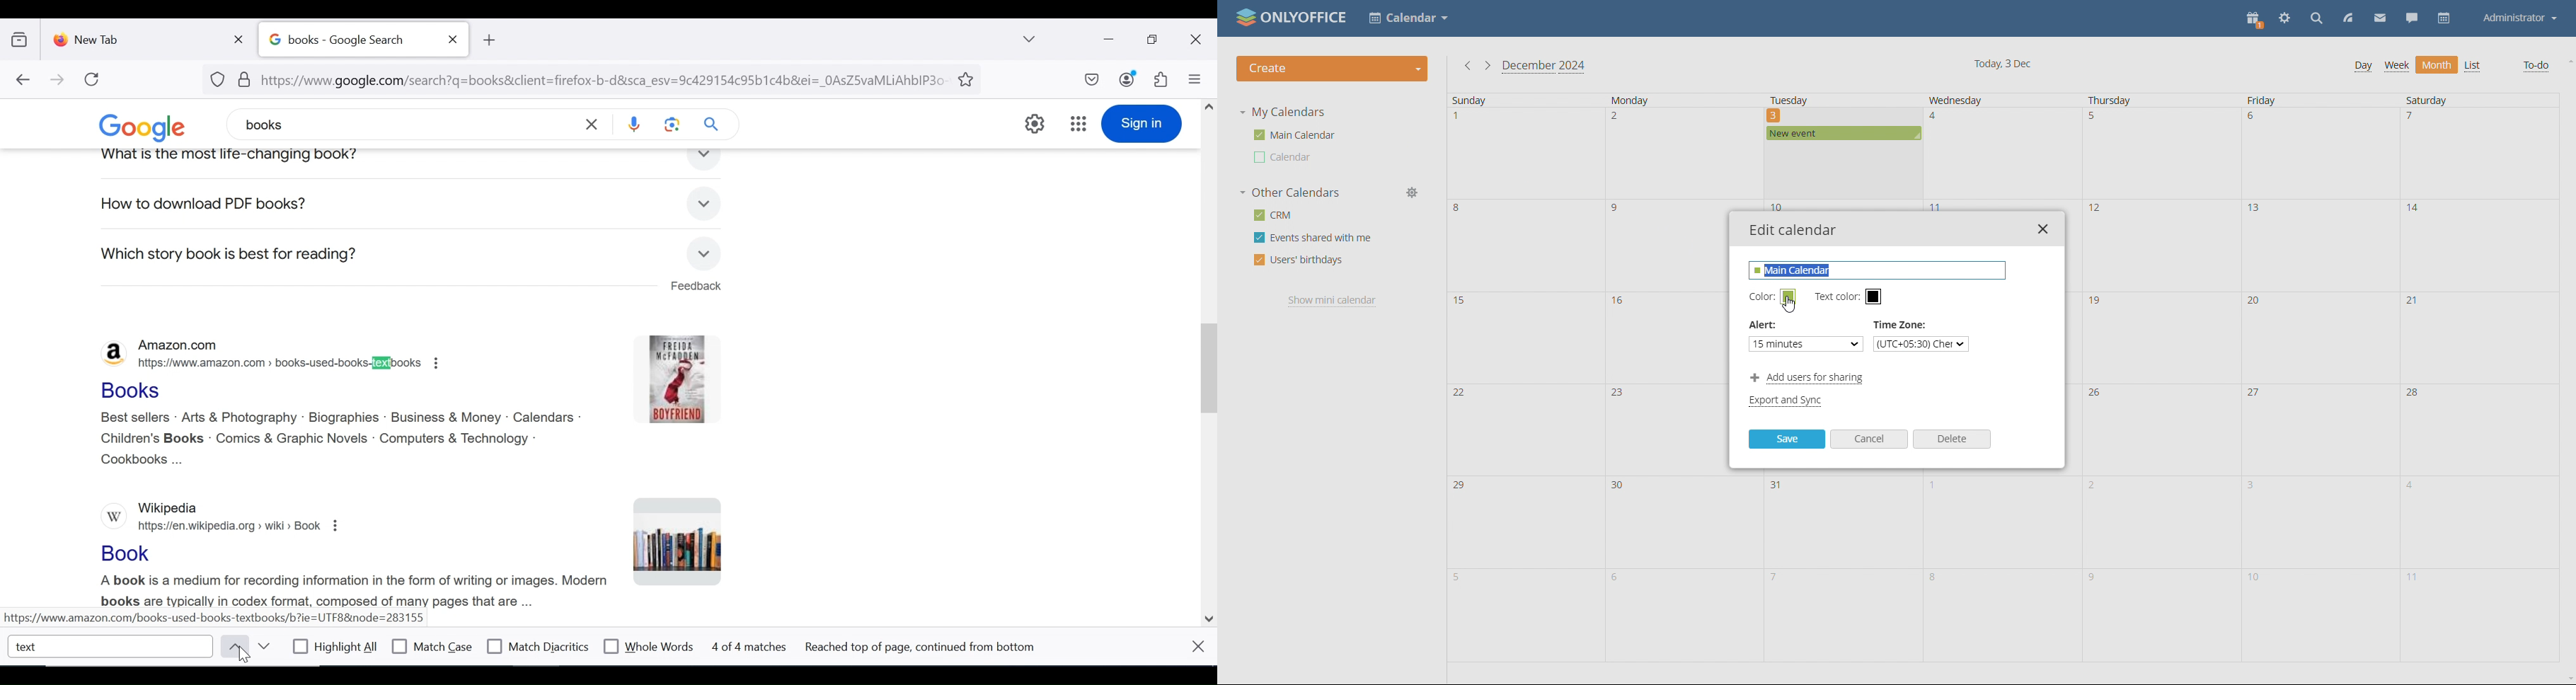 The image size is (2576, 700). What do you see at coordinates (93, 79) in the screenshot?
I see `refresh` at bounding box center [93, 79].